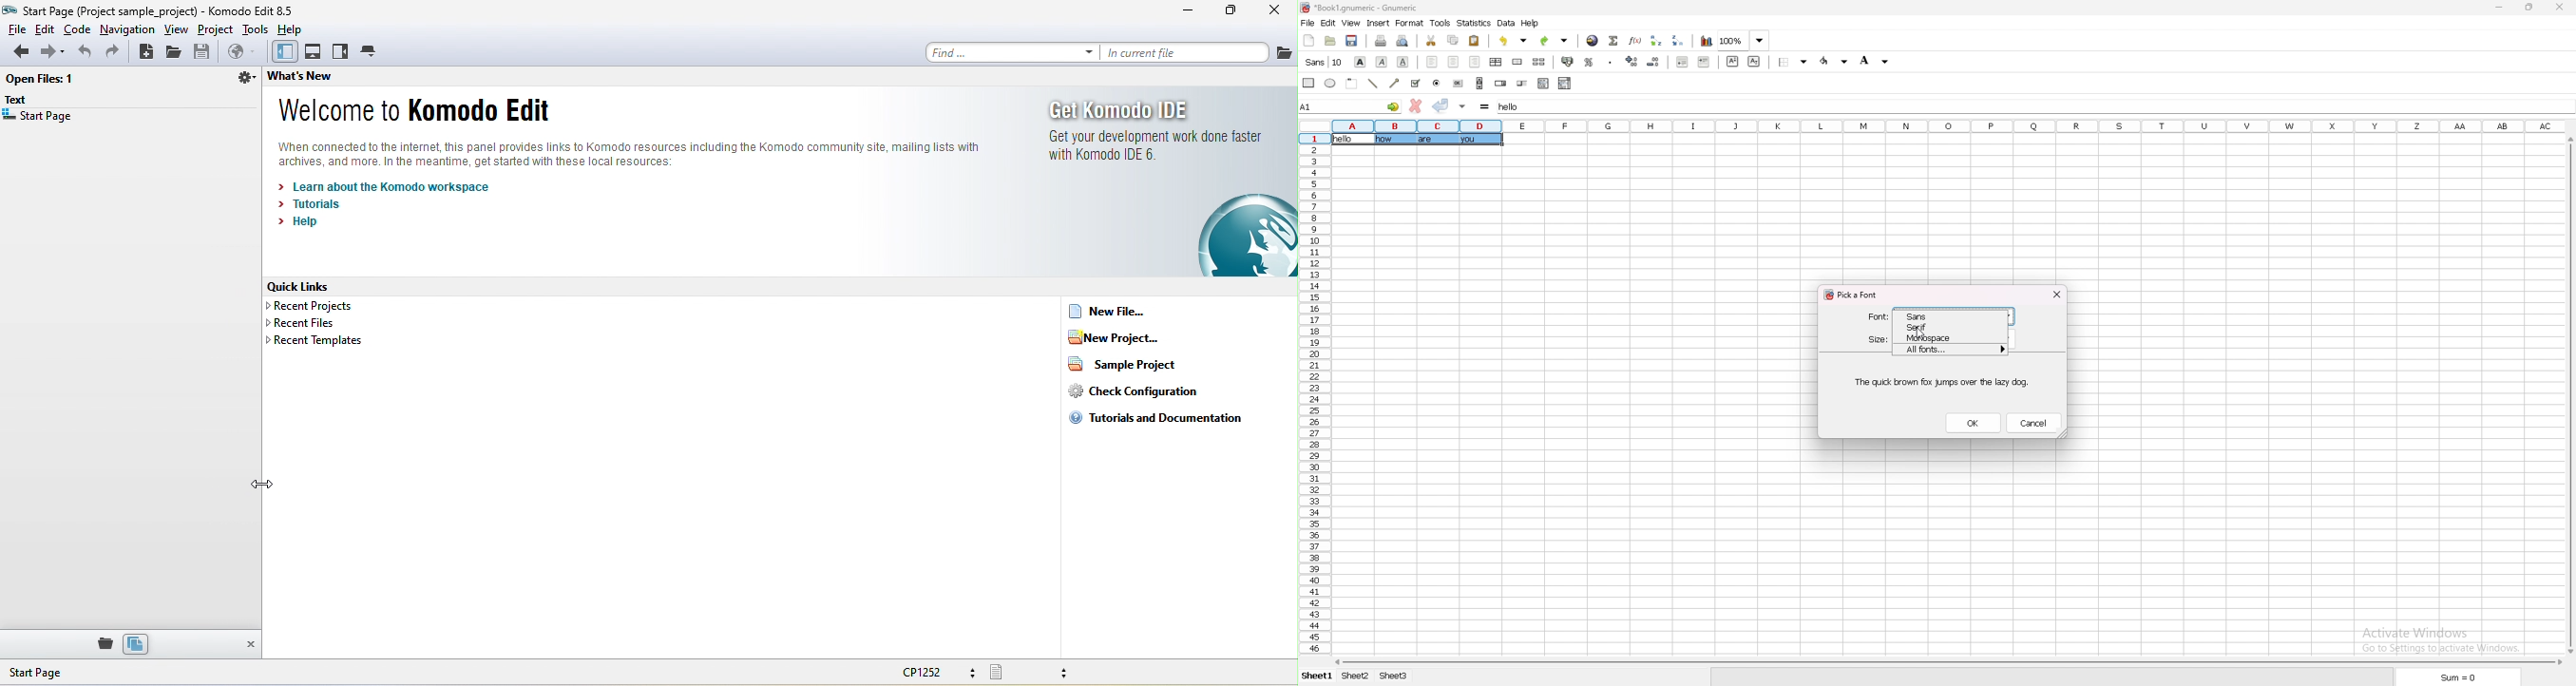  I want to click on help, so click(302, 225).